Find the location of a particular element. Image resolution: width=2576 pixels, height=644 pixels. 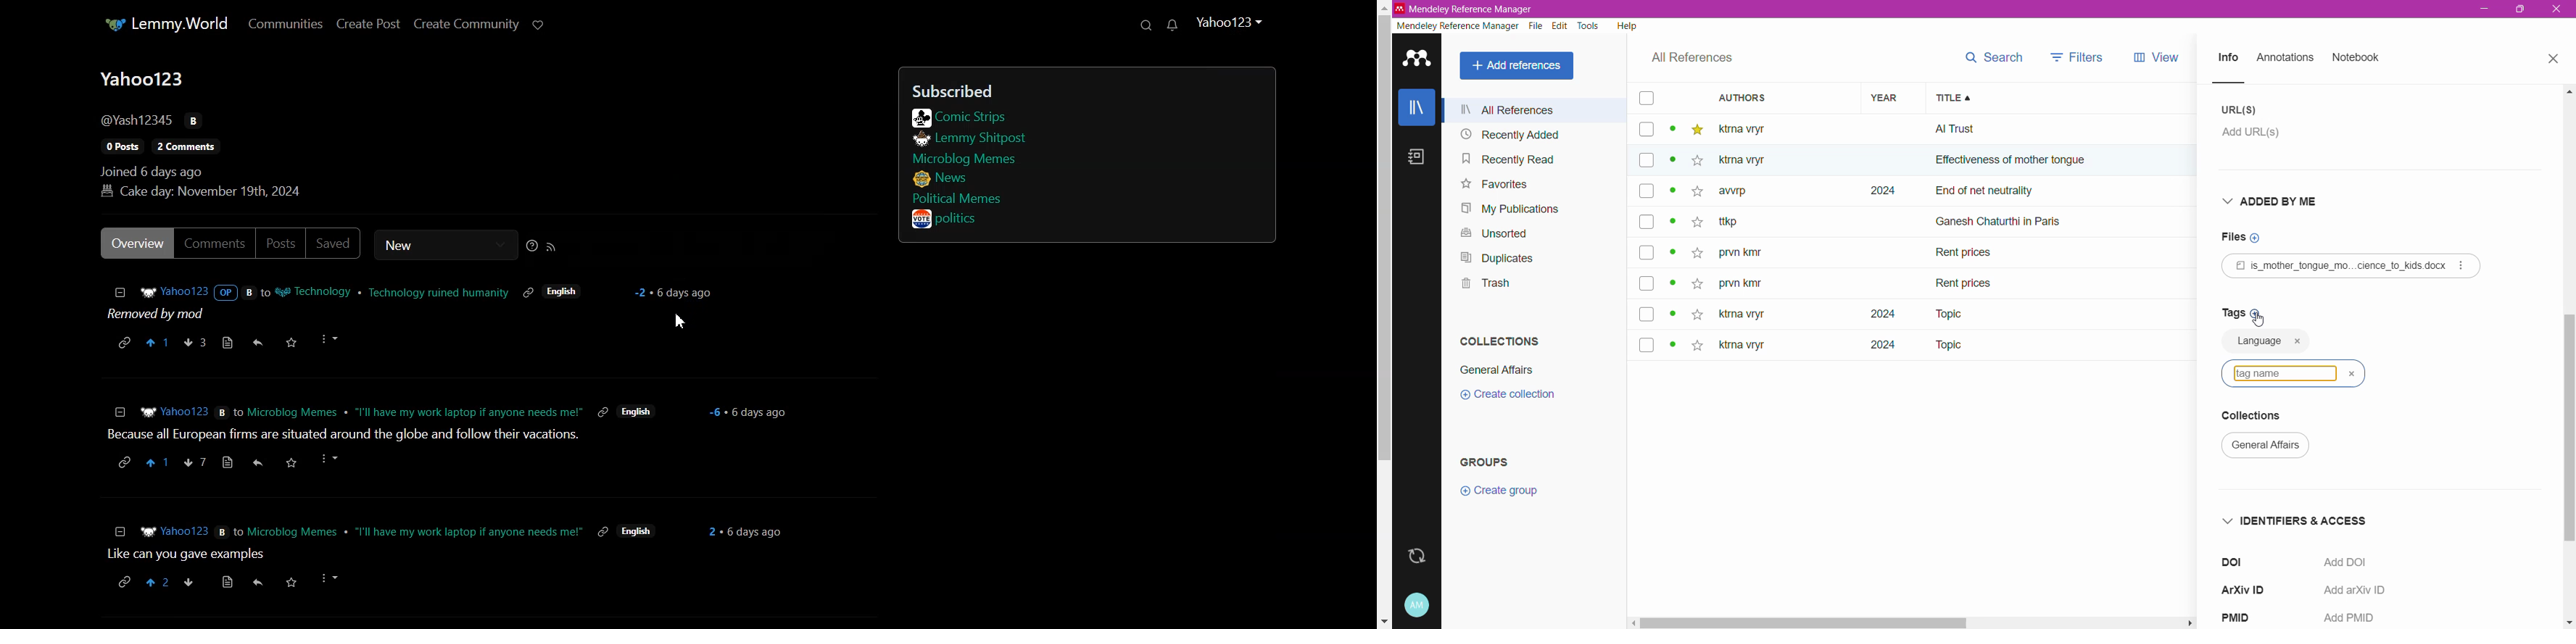

 is located at coordinates (1751, 160).